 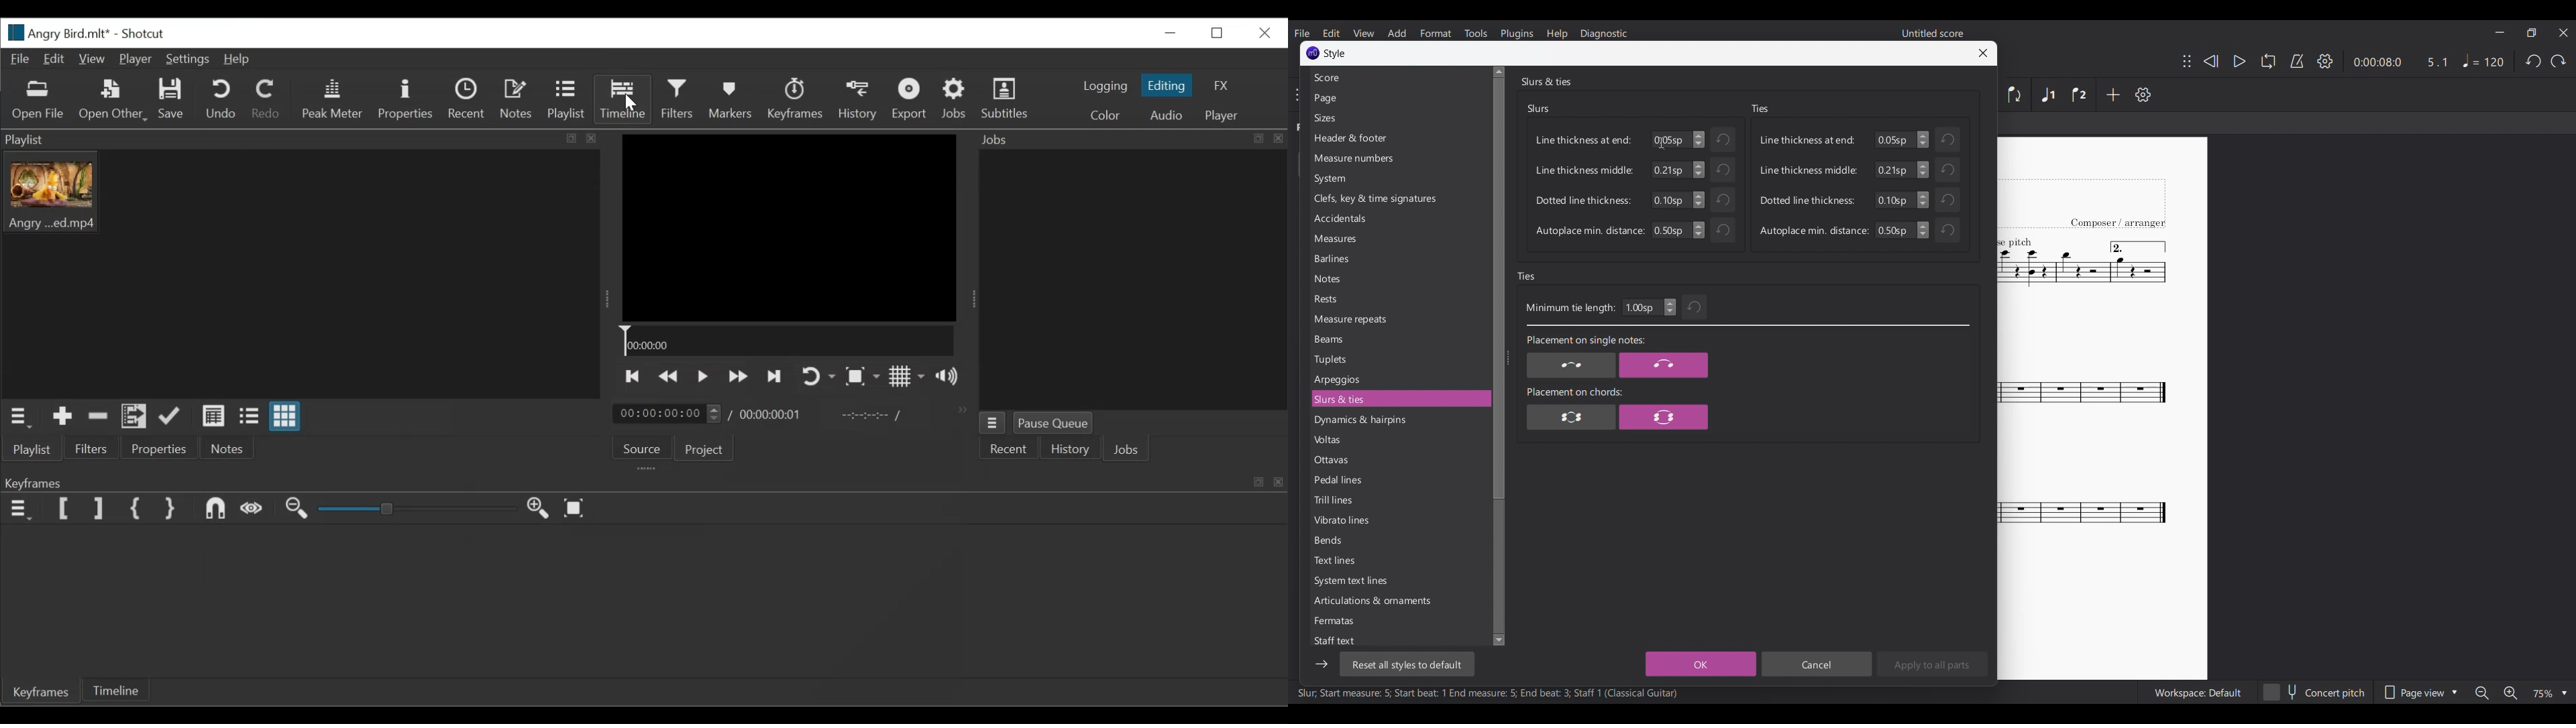 I want to click on Diagnostic menu, so click(x=1603, y=34).